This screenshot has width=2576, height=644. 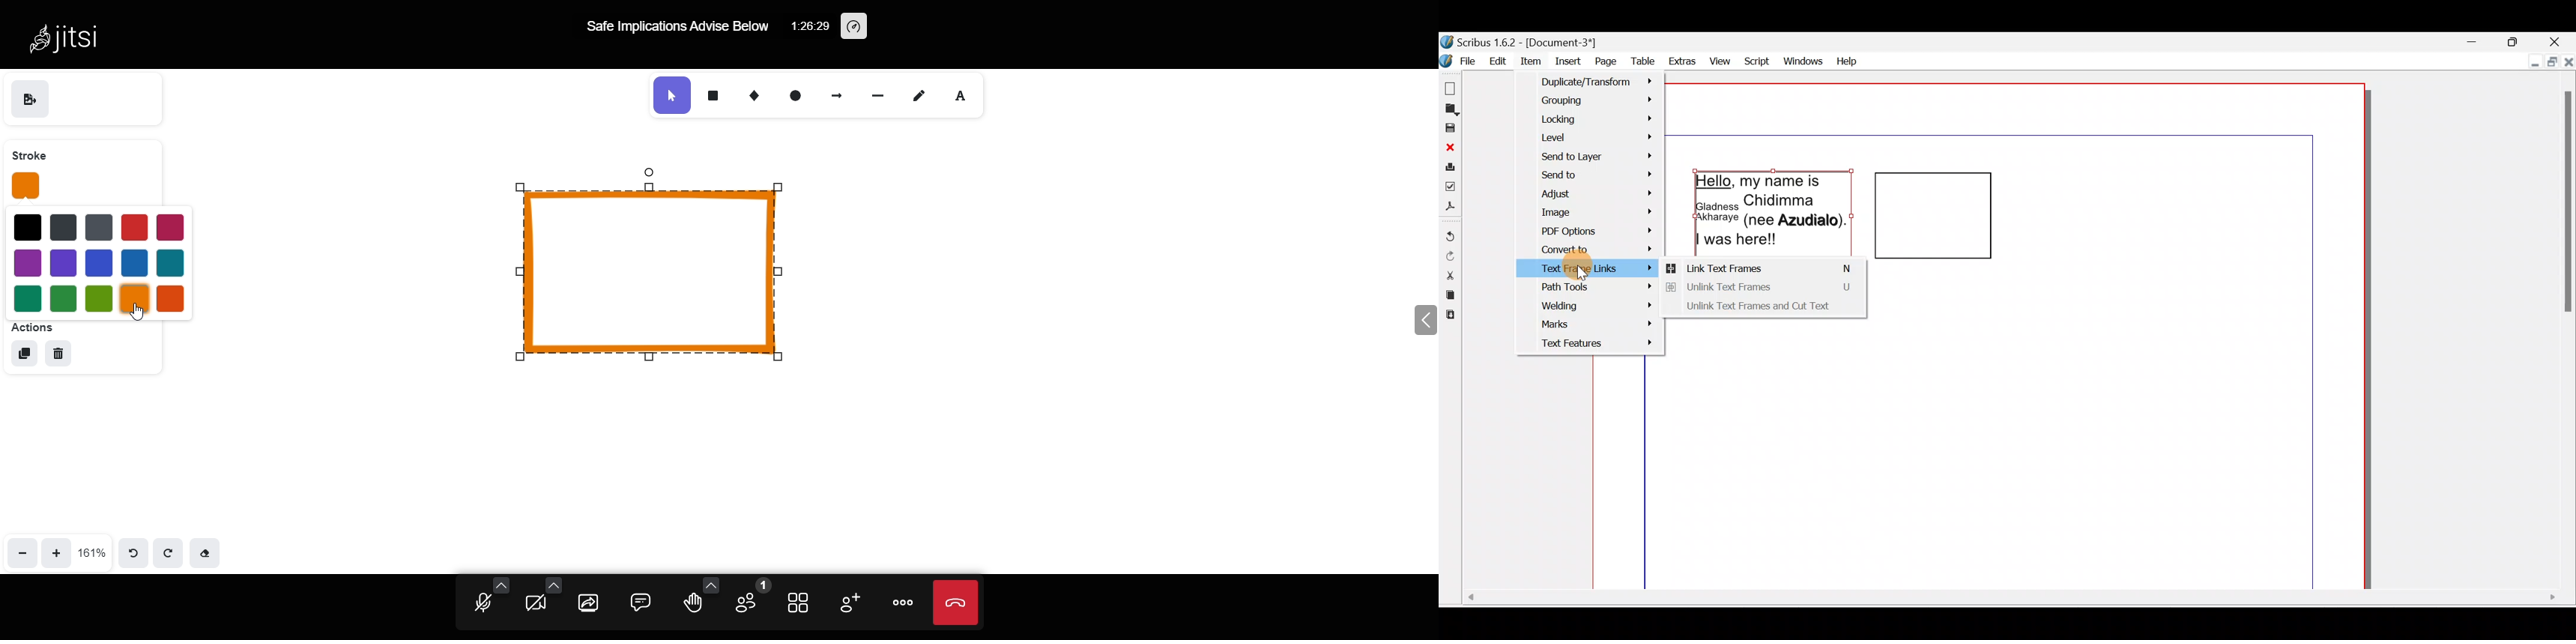 What do you see at coordinates (1450, 295) in the screenshot?
I see `Copy` at bounding box center [1450, 295].